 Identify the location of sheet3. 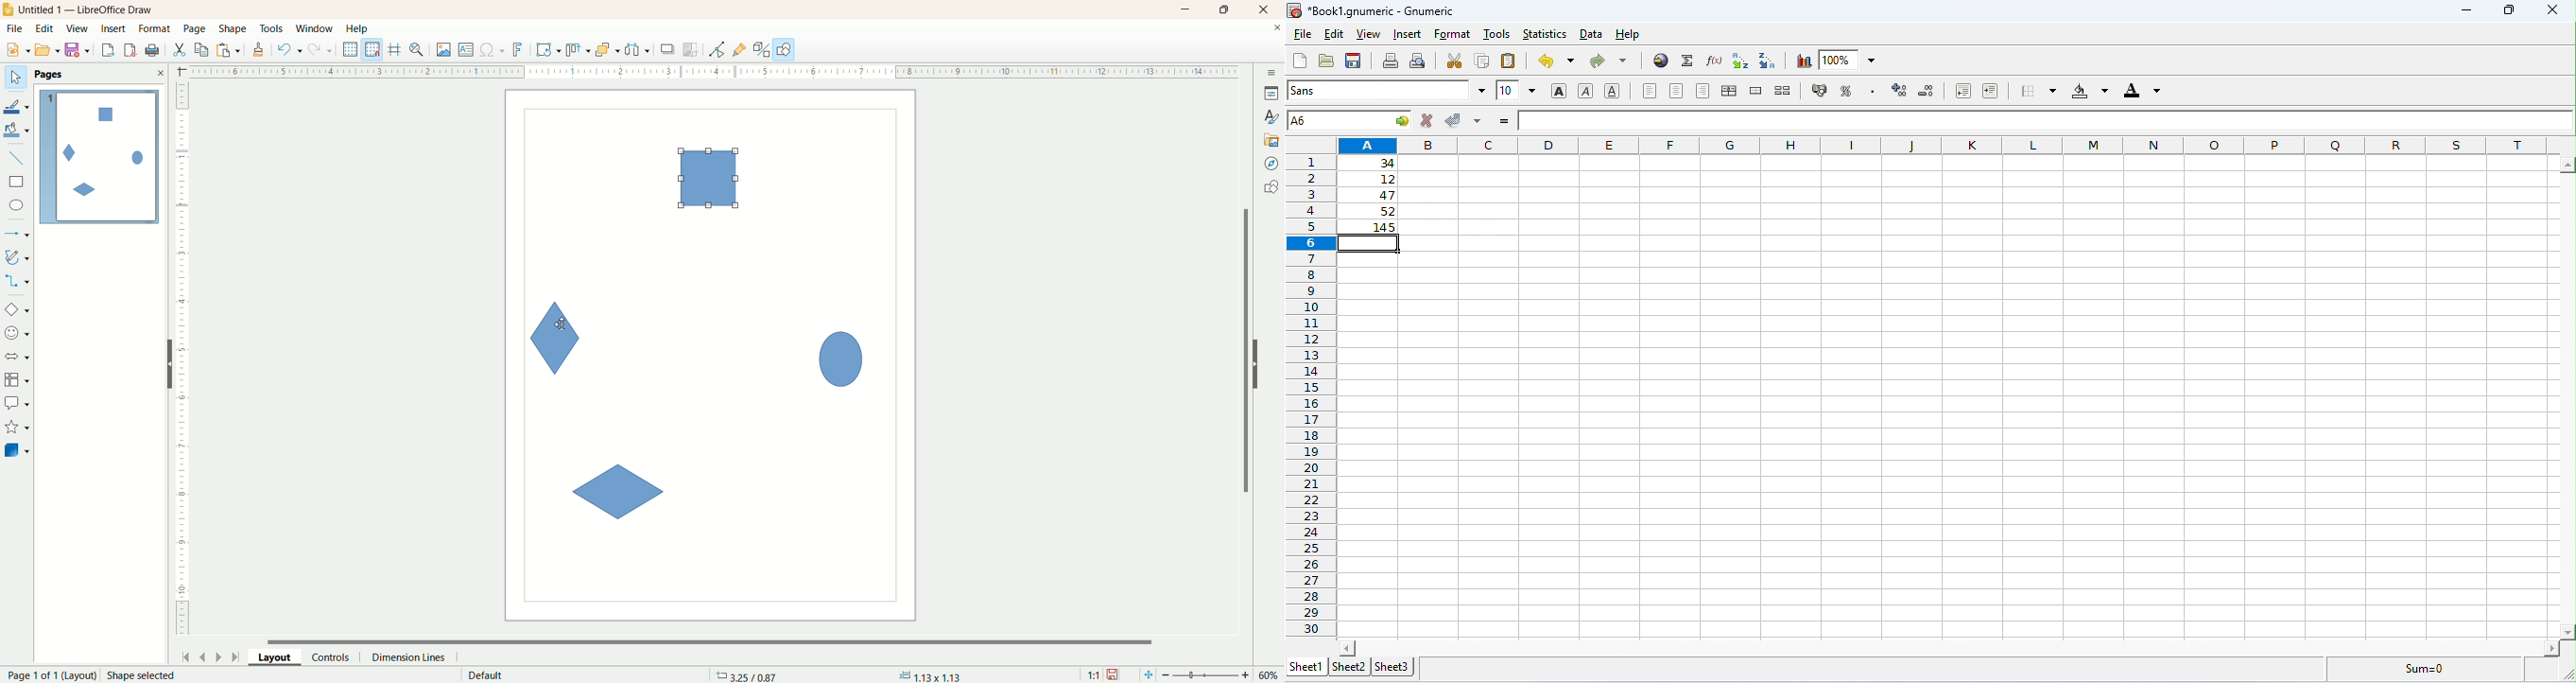
(1395, 667).